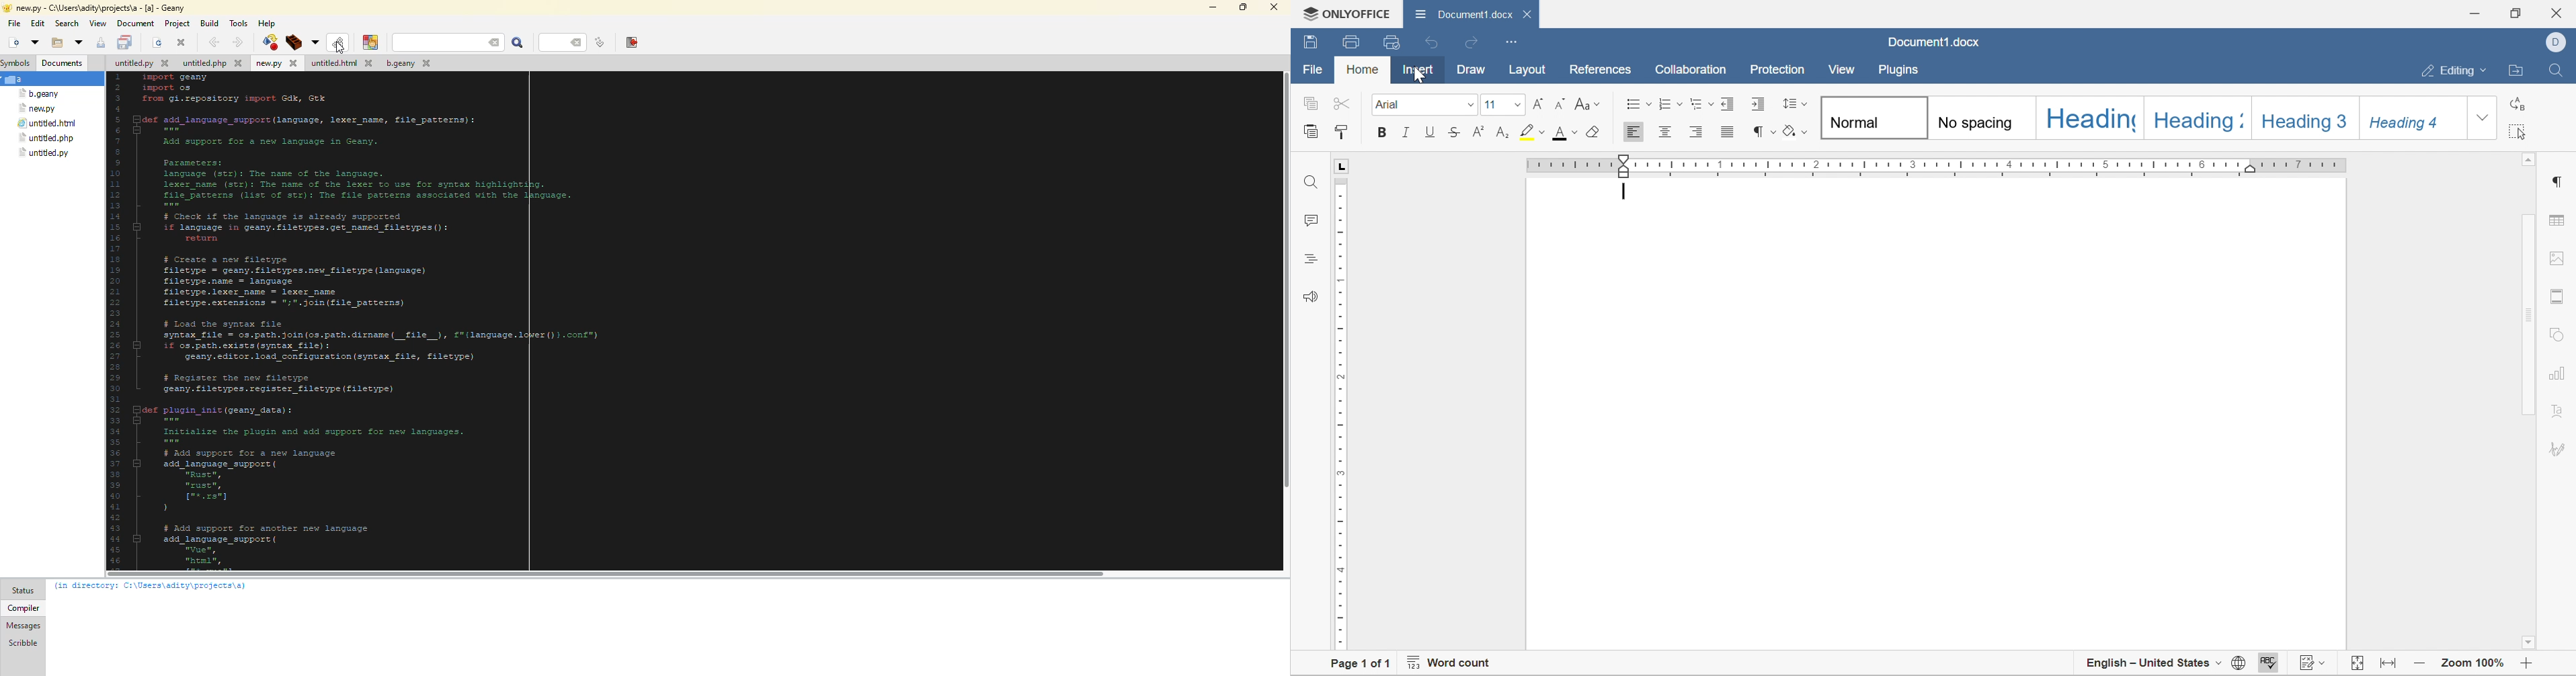 This screenshot has width=2576, height=700. I want to click on compiler, so click(24, 608).